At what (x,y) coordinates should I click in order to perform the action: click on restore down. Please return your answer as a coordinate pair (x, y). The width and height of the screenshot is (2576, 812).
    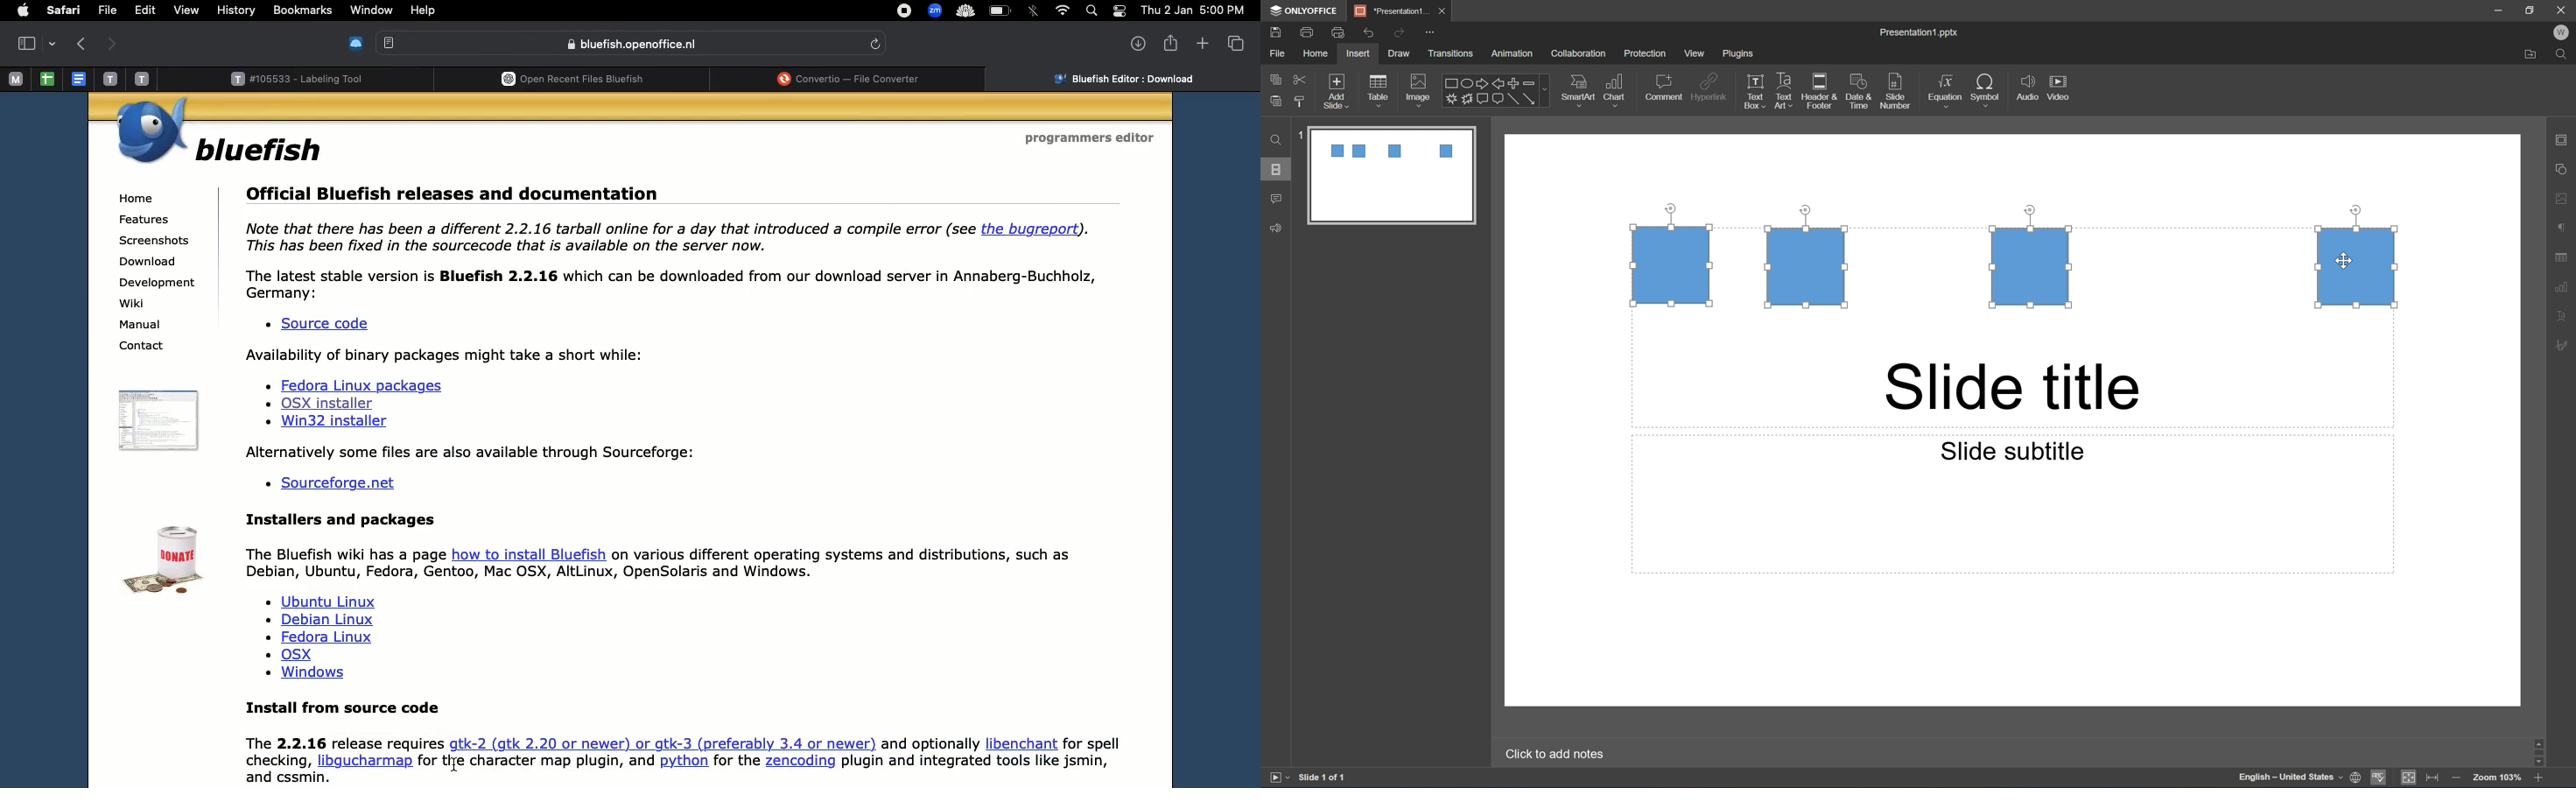
    Looking at the image, I should click on (2533, 7).